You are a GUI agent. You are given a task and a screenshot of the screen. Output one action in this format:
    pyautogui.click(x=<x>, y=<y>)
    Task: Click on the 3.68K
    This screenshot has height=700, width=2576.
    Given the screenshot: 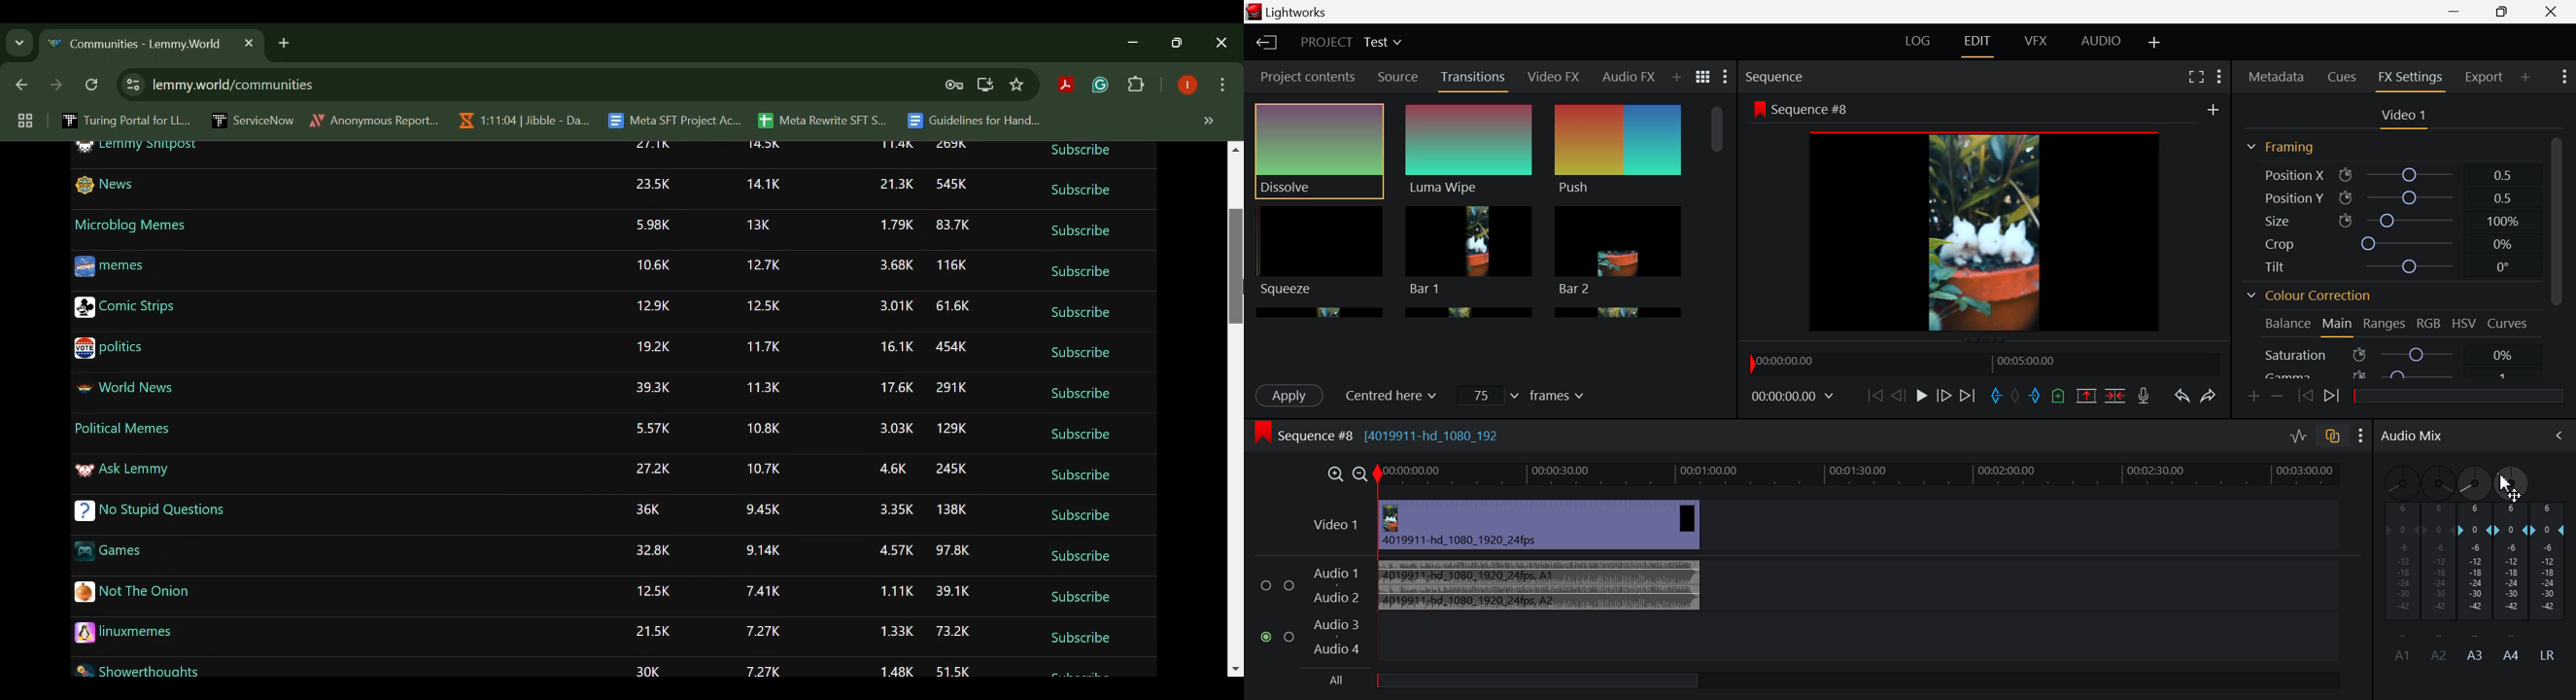 What is the action you would take?
    pyautogui.click(x=889, y=264)
    